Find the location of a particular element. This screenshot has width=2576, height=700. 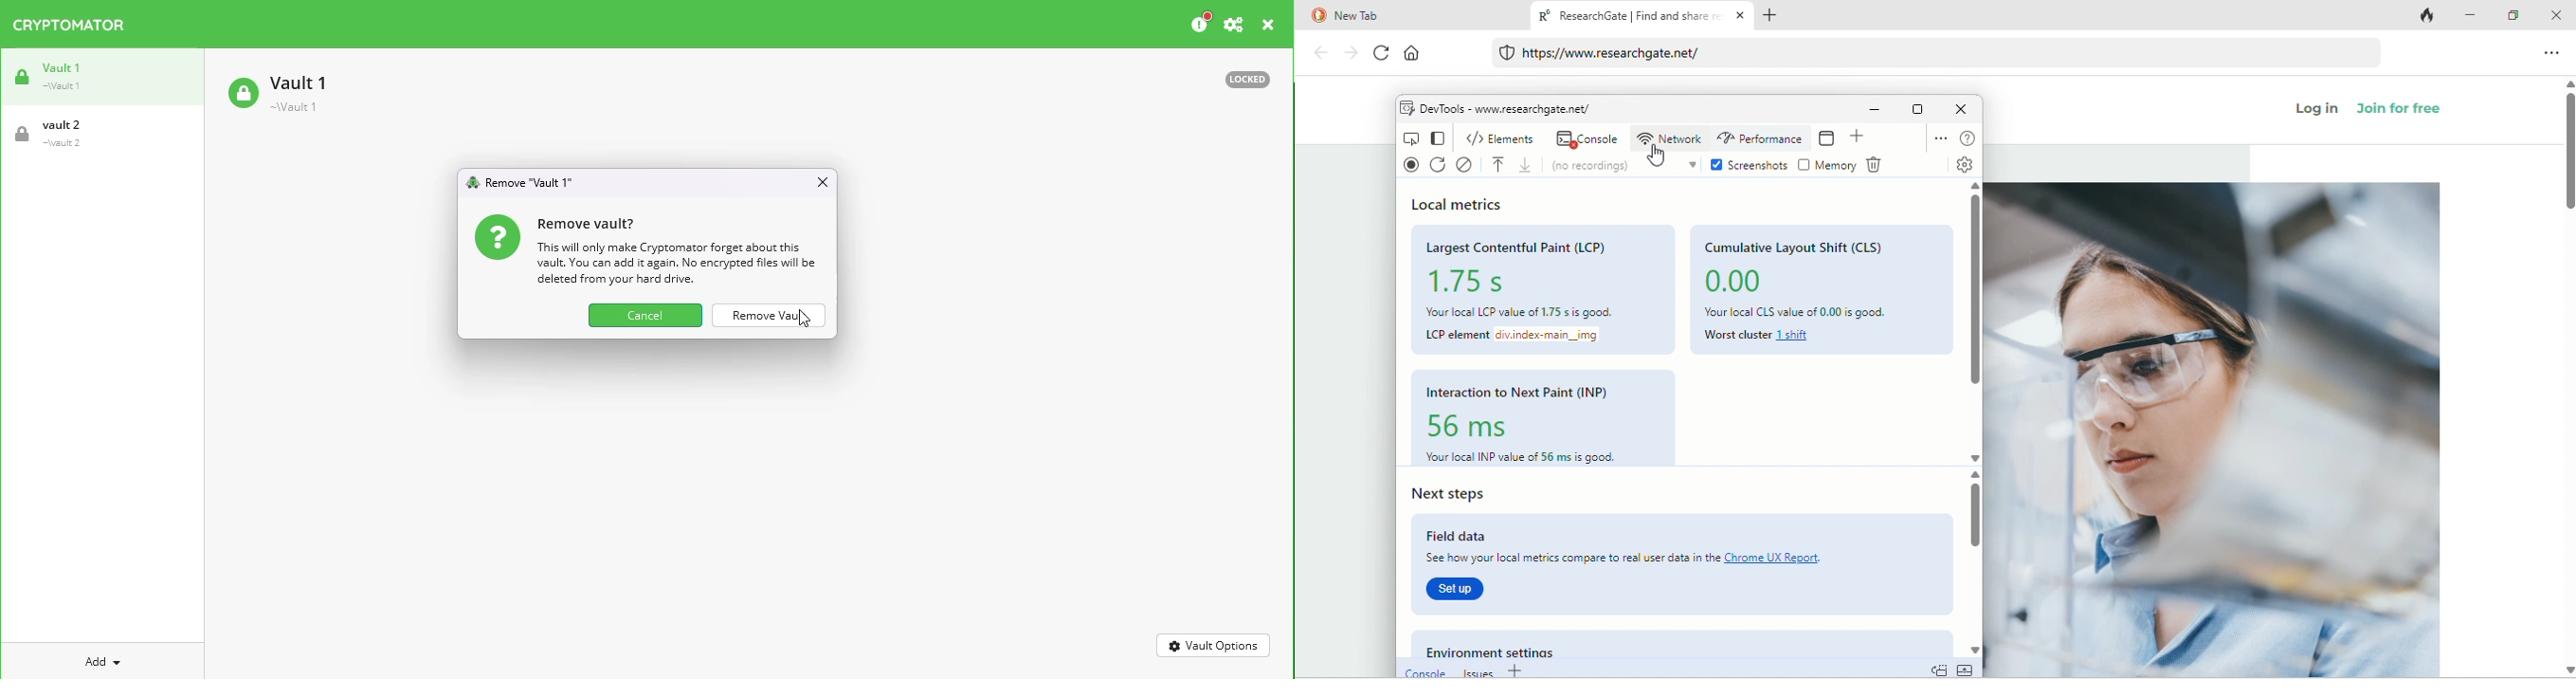

1.75 s is located at coordinates (1480, 279).